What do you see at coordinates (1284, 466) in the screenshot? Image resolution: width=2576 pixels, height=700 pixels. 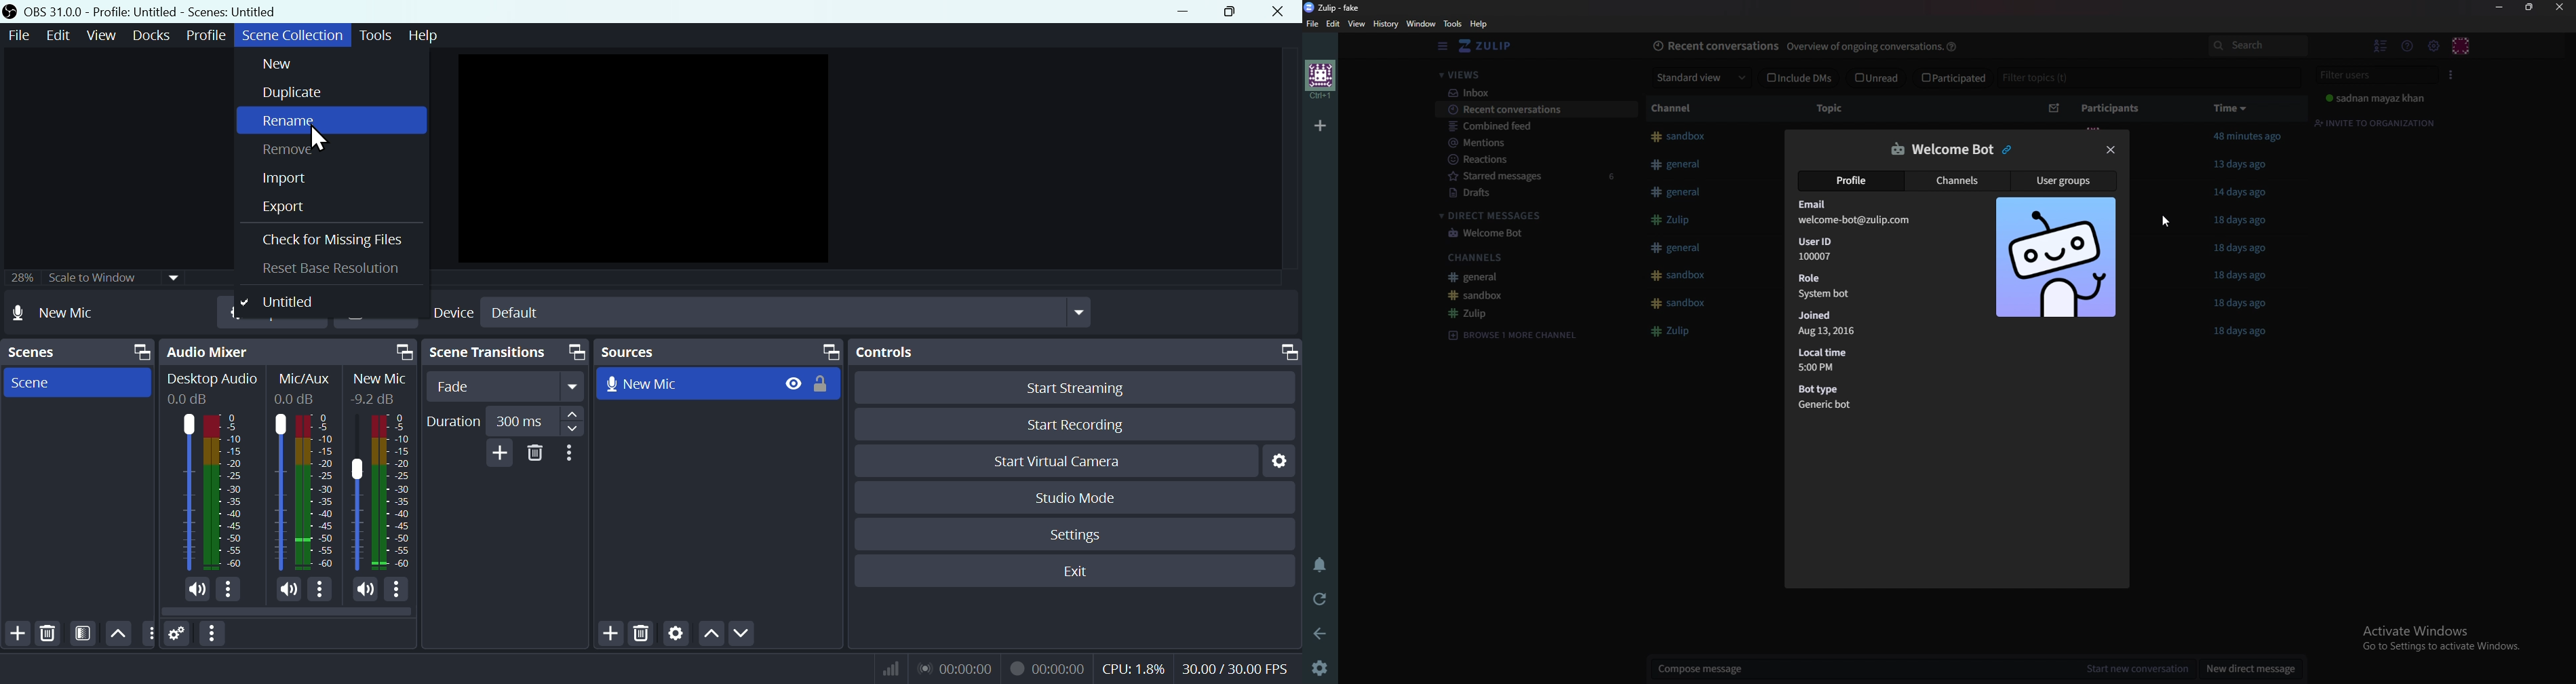 I see `Settings` at bounding box center [1284, 466].